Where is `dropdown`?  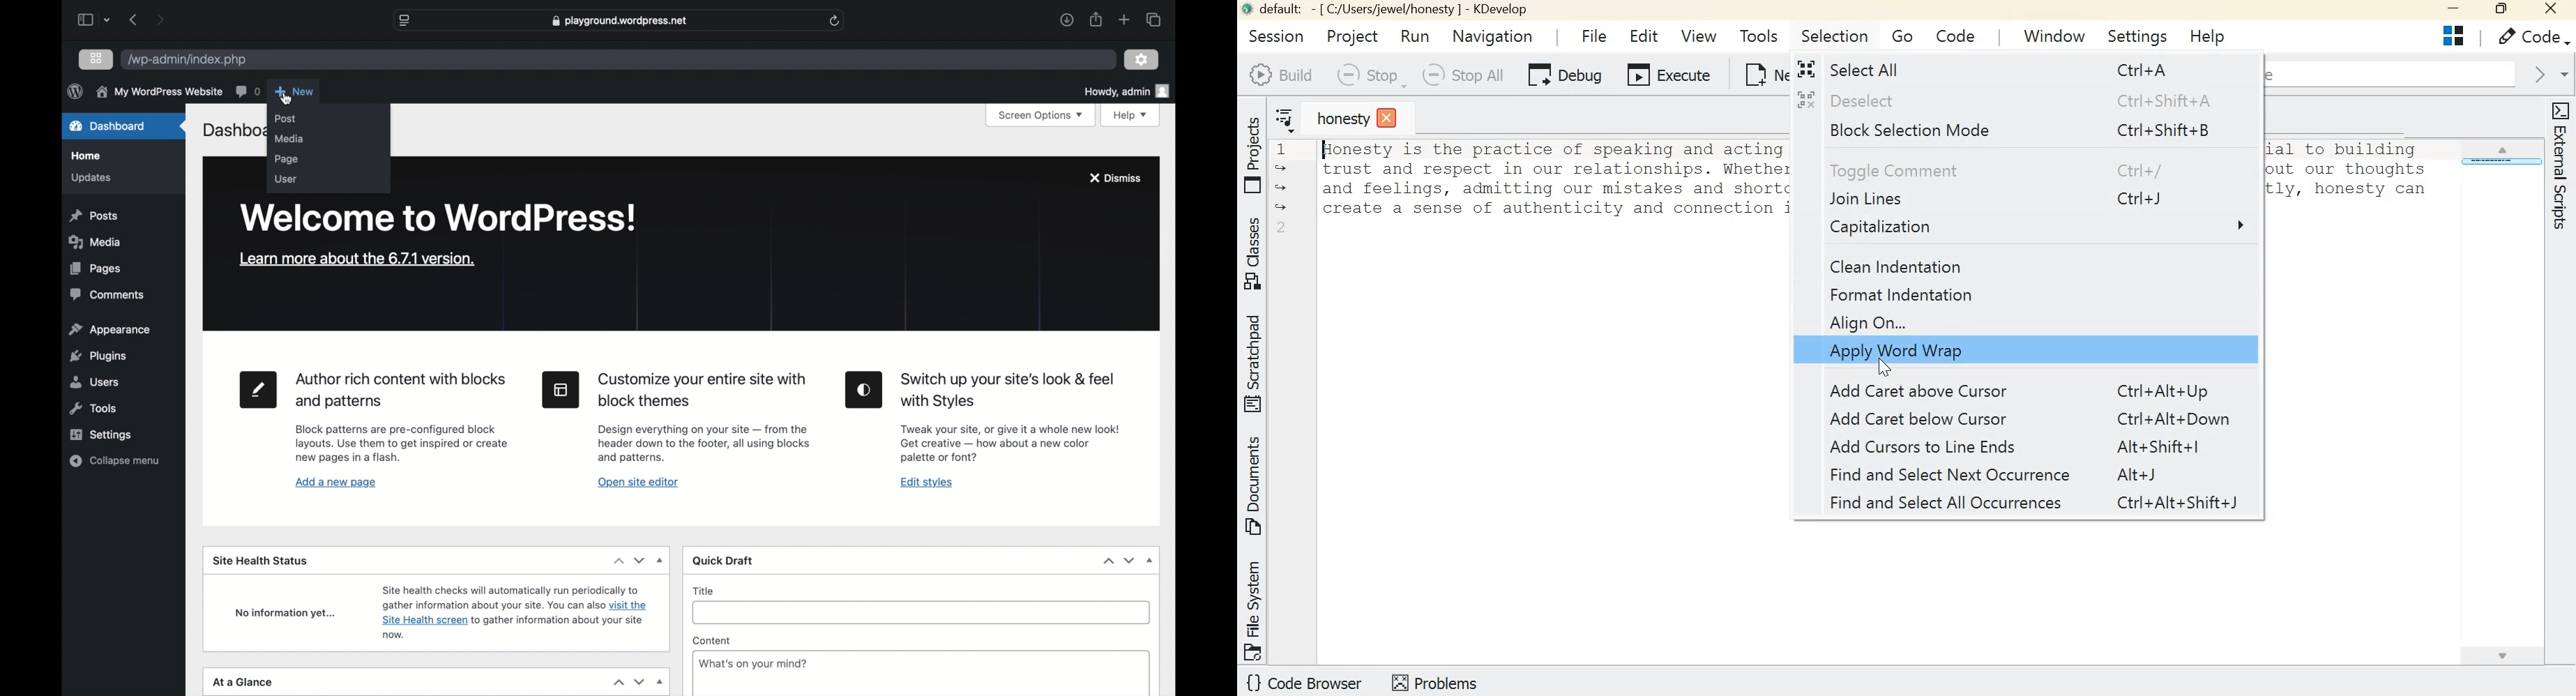
dropdown is located at coordinates (661, 681).